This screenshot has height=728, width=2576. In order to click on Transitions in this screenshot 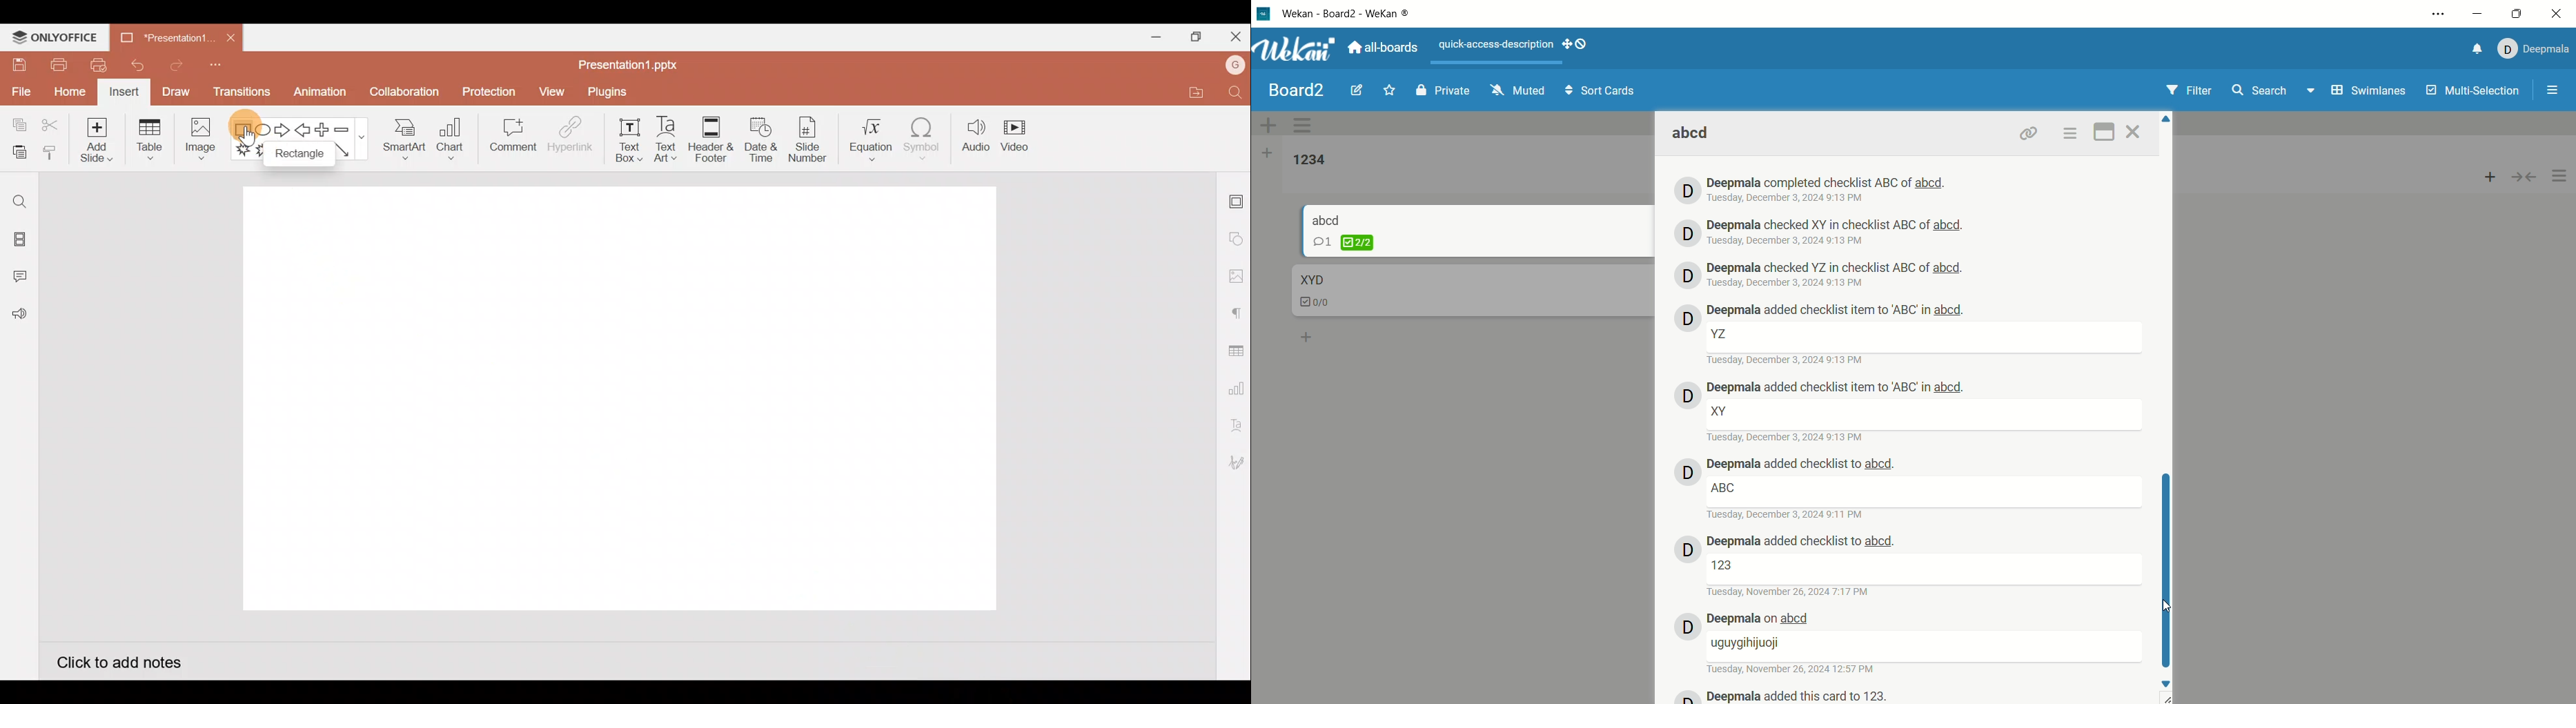, I will do `click(242, 95)`.